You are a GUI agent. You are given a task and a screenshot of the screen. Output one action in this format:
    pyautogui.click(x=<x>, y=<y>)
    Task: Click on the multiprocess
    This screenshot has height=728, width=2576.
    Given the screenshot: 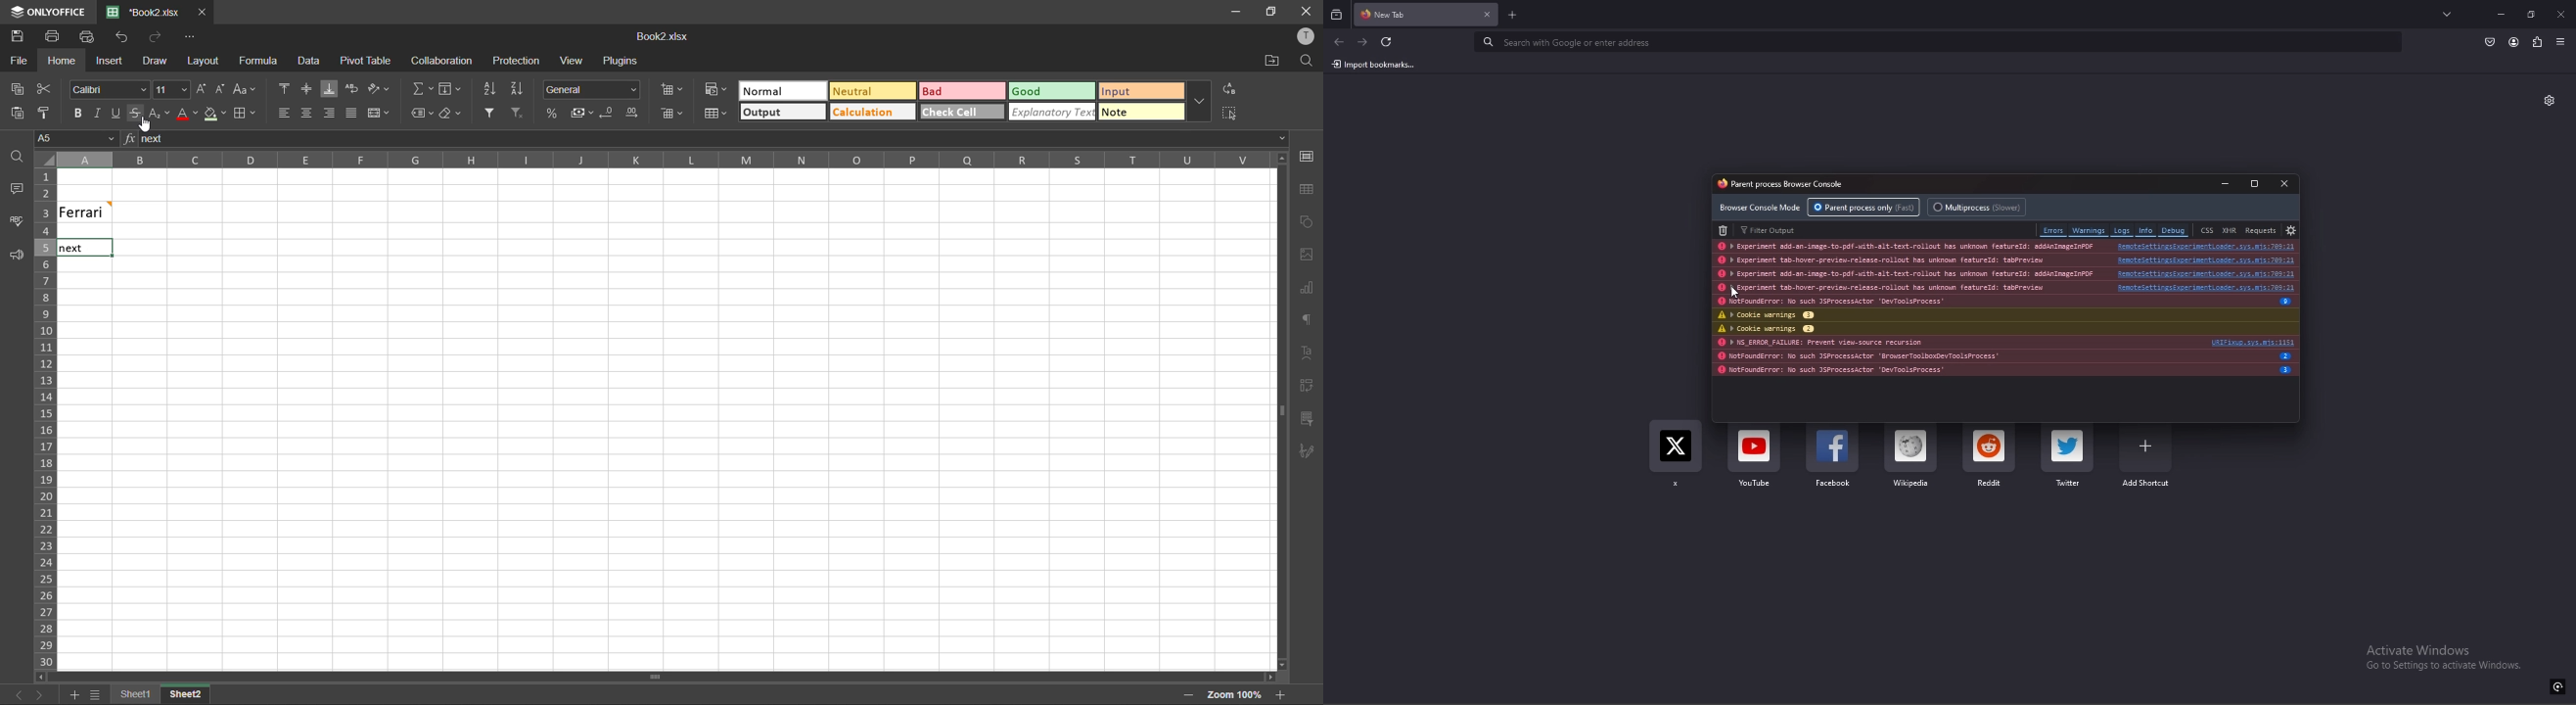 What is the action you would take?
    pyautogui.click(x=1979, y=207)
    